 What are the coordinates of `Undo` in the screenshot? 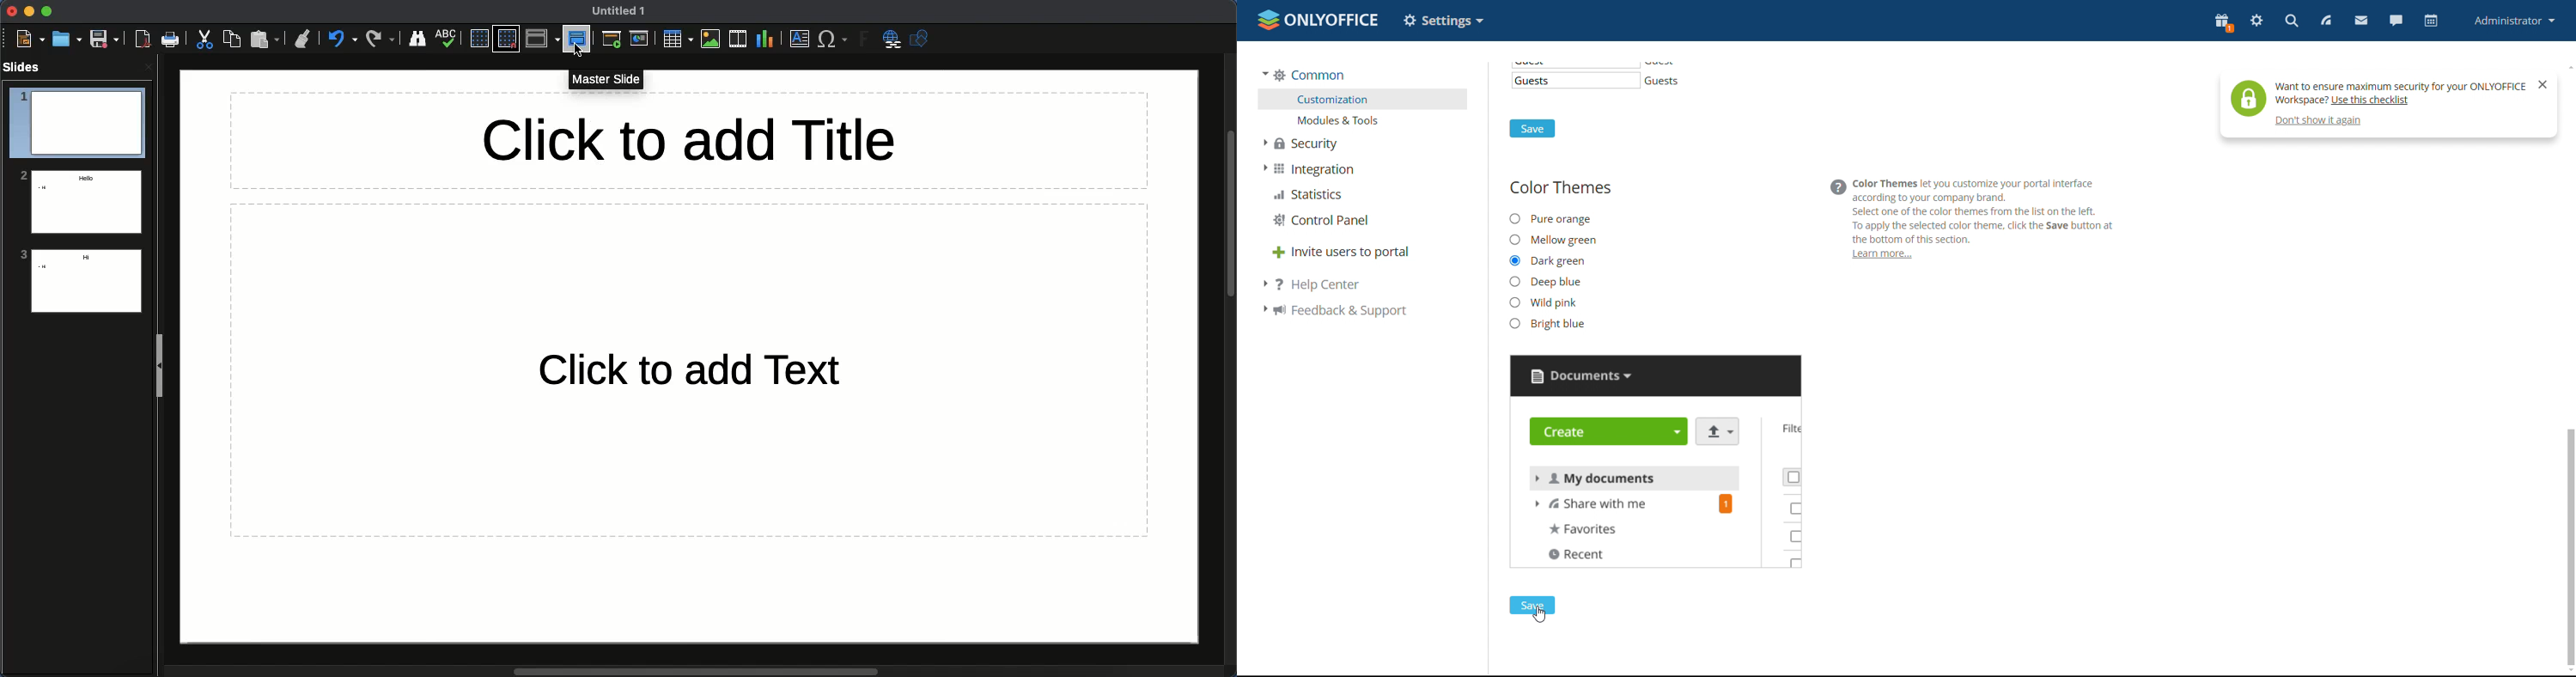 It's located at (343, 39).